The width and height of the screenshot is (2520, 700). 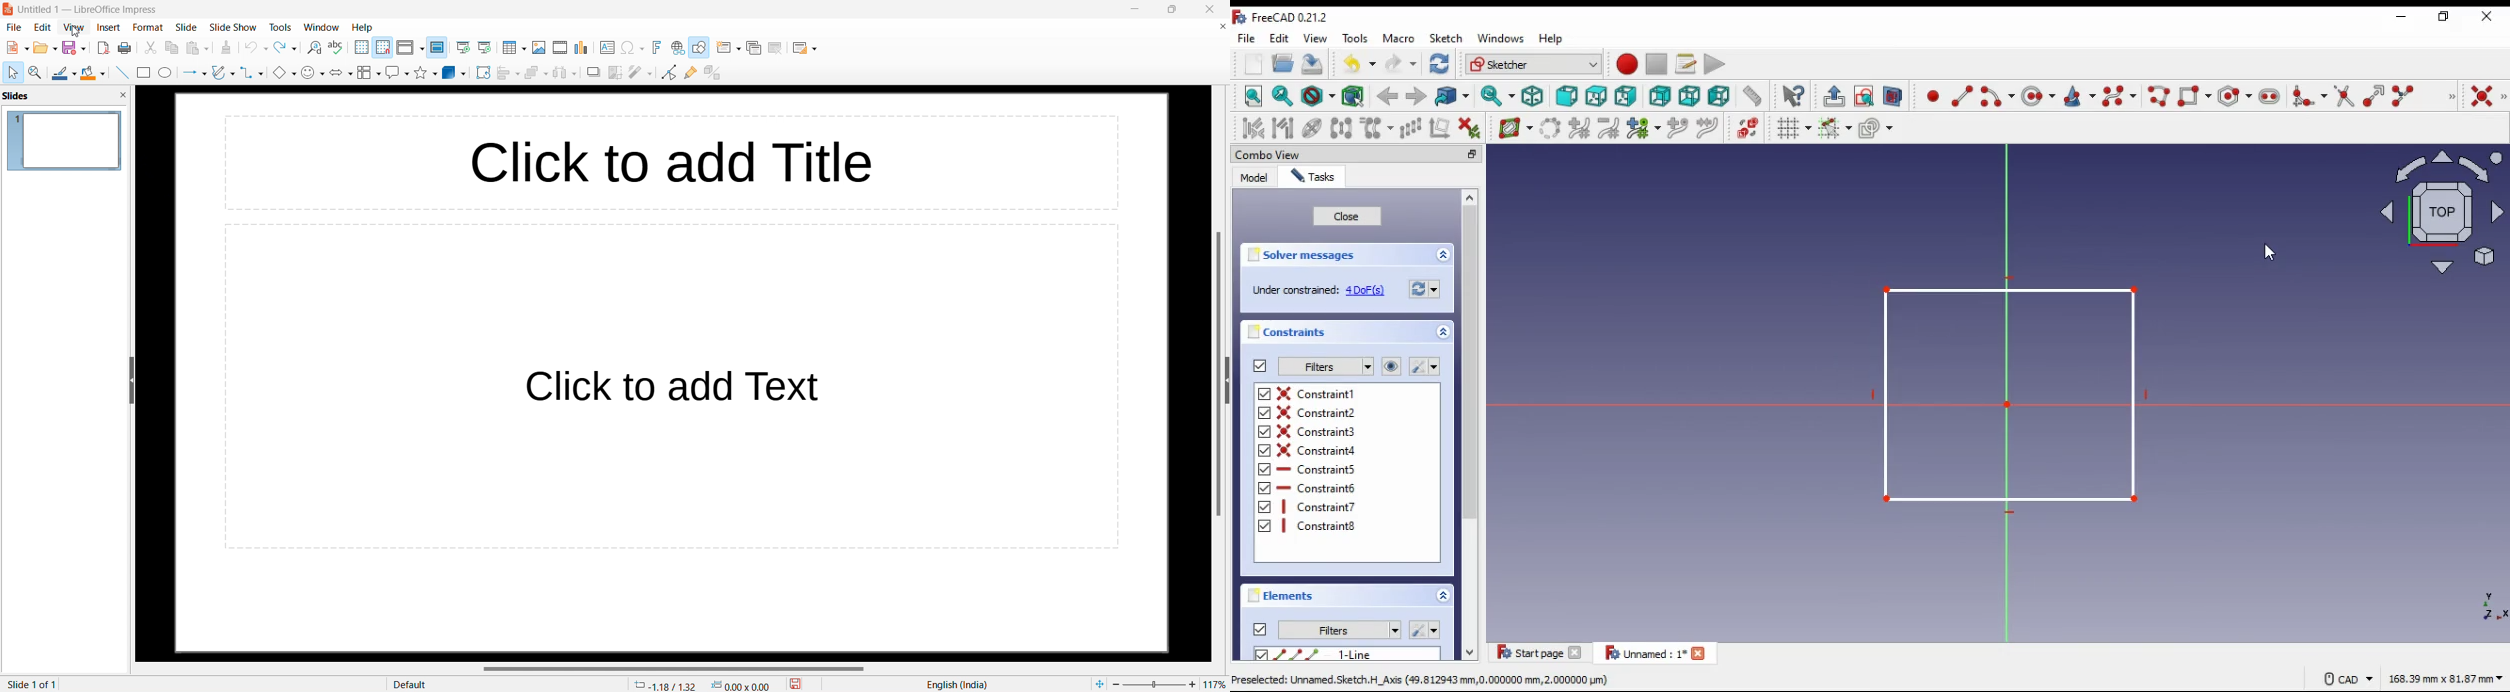 What do you see at coordinates (1254, 96) in the screenshot?
I see `fit all` at bounding box center [1254, 96].